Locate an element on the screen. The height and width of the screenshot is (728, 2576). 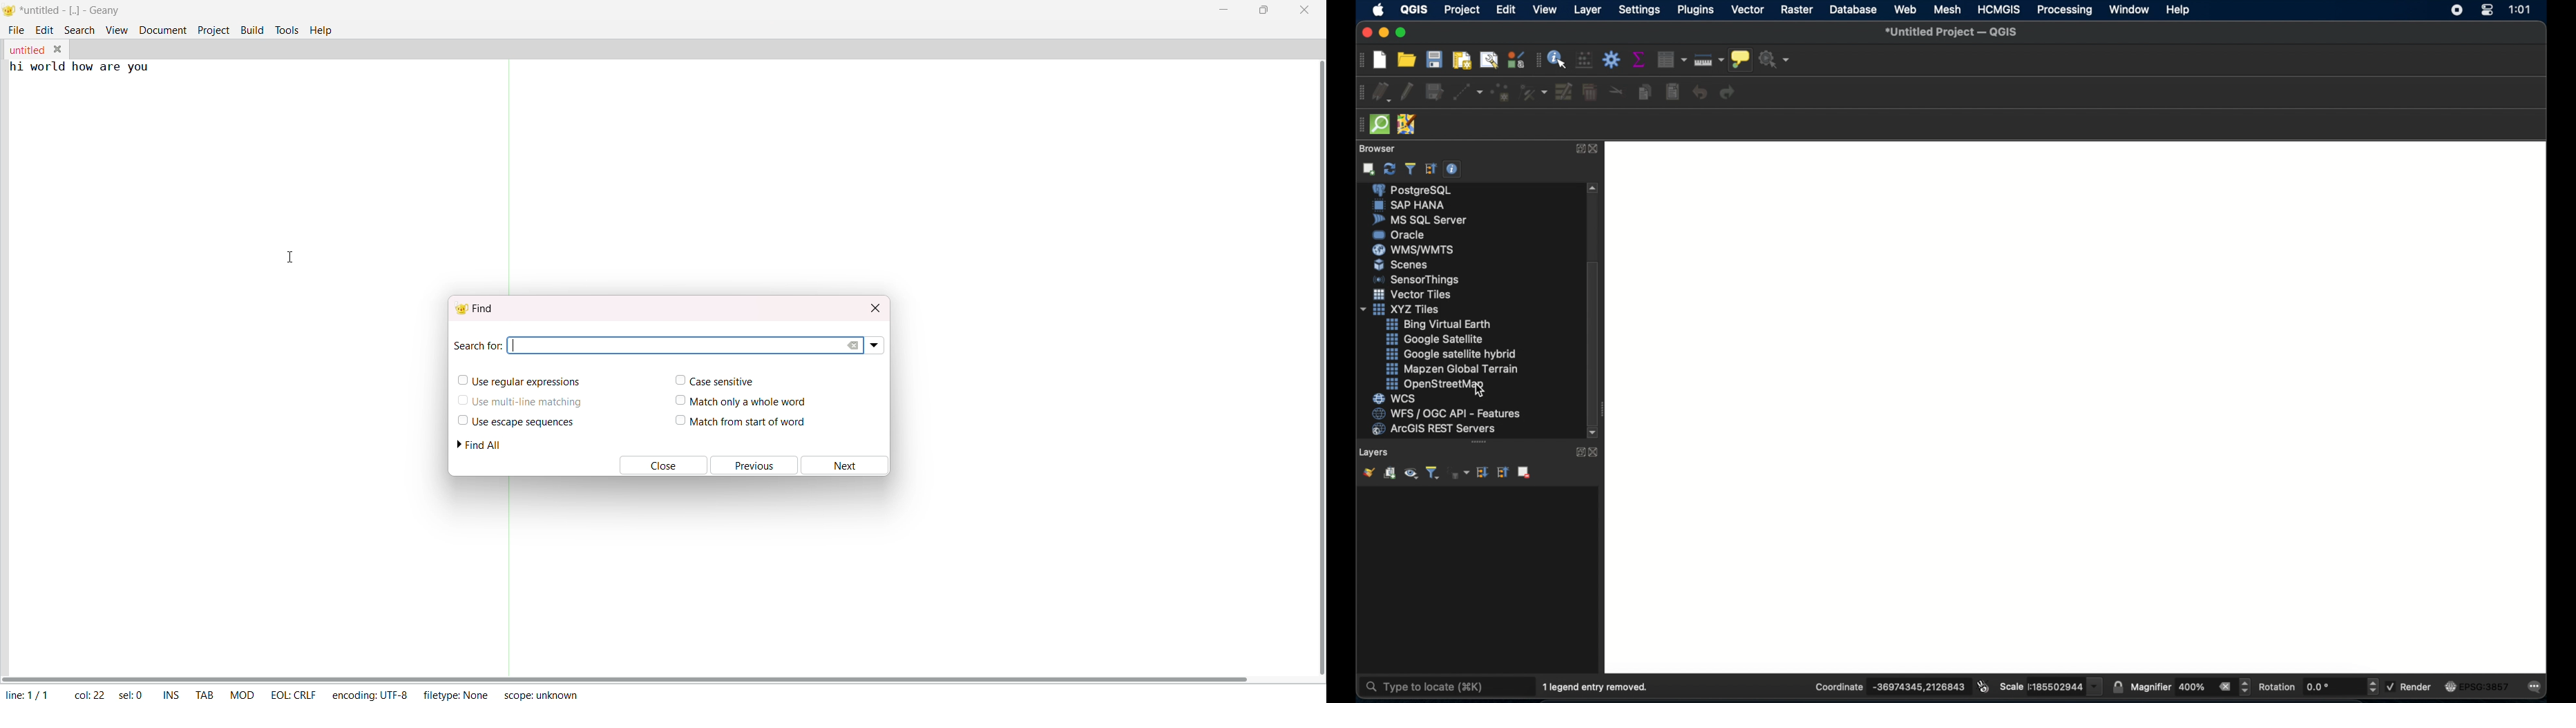
refresh is located at coordinates (1391, 169).